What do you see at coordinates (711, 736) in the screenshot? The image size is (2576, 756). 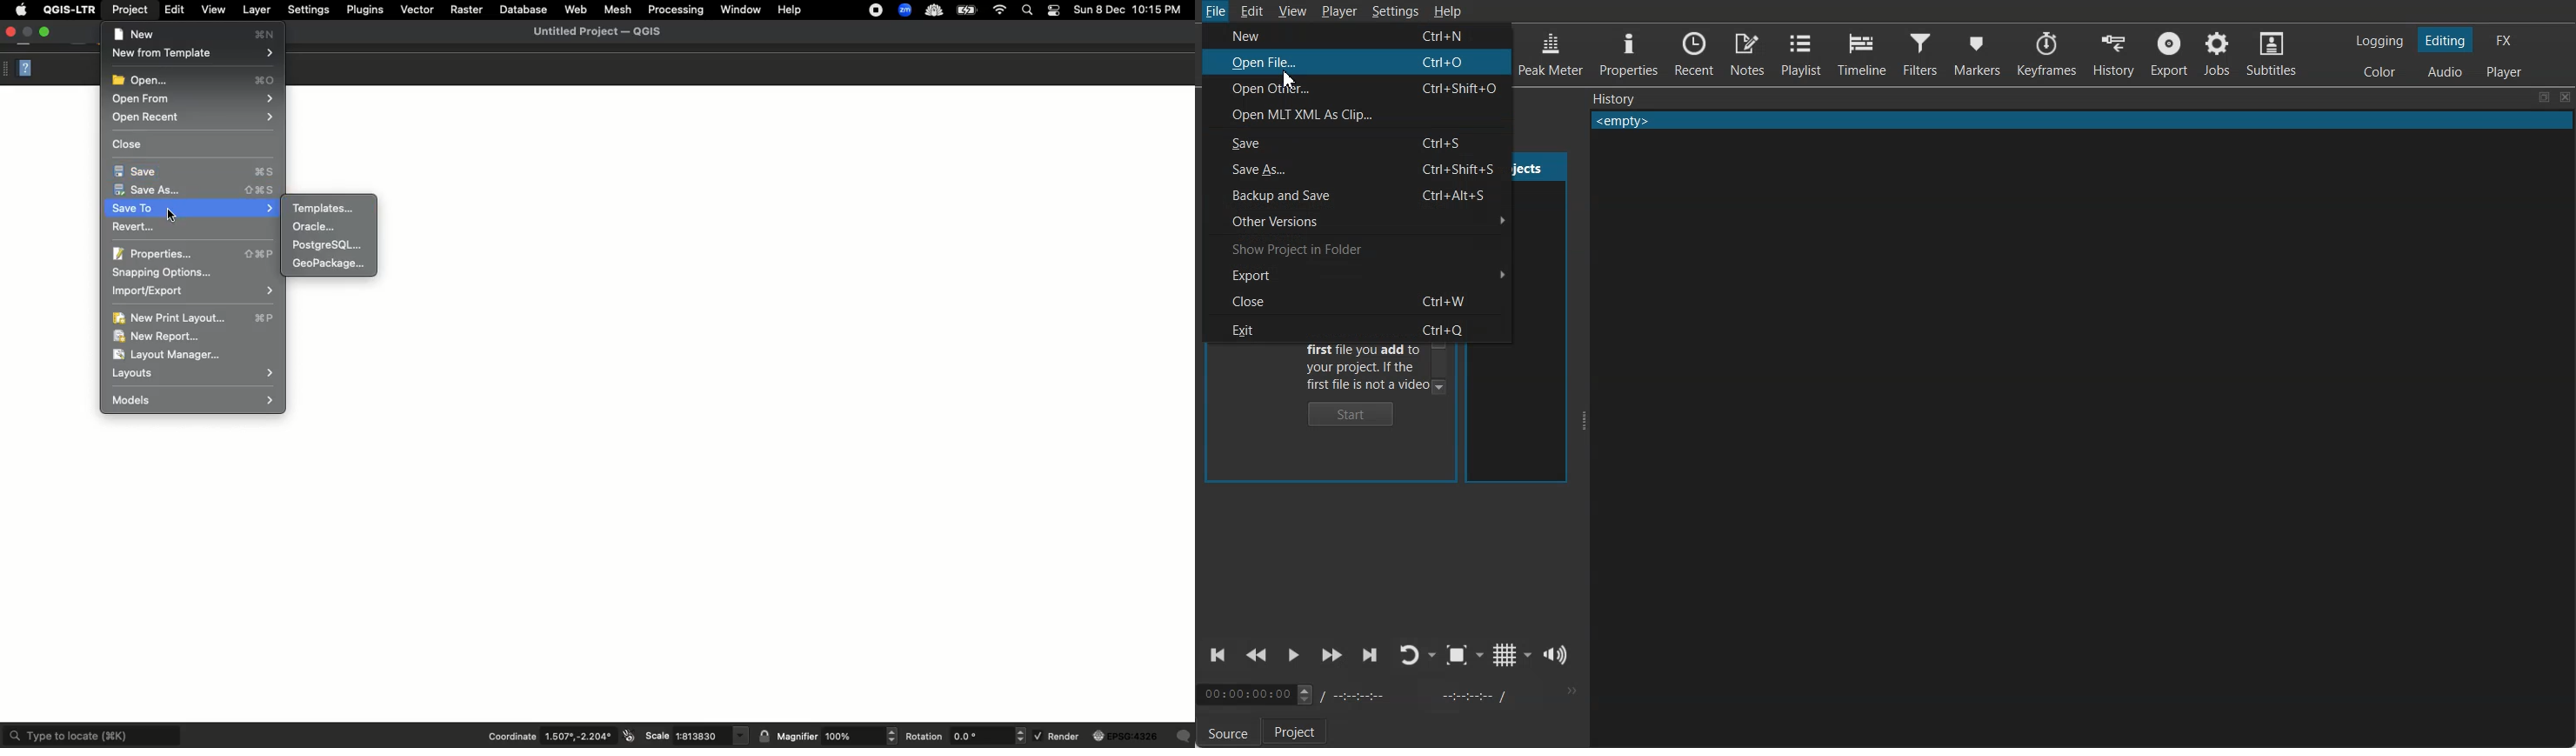 I see `scale` at bounding box center [711, 736].